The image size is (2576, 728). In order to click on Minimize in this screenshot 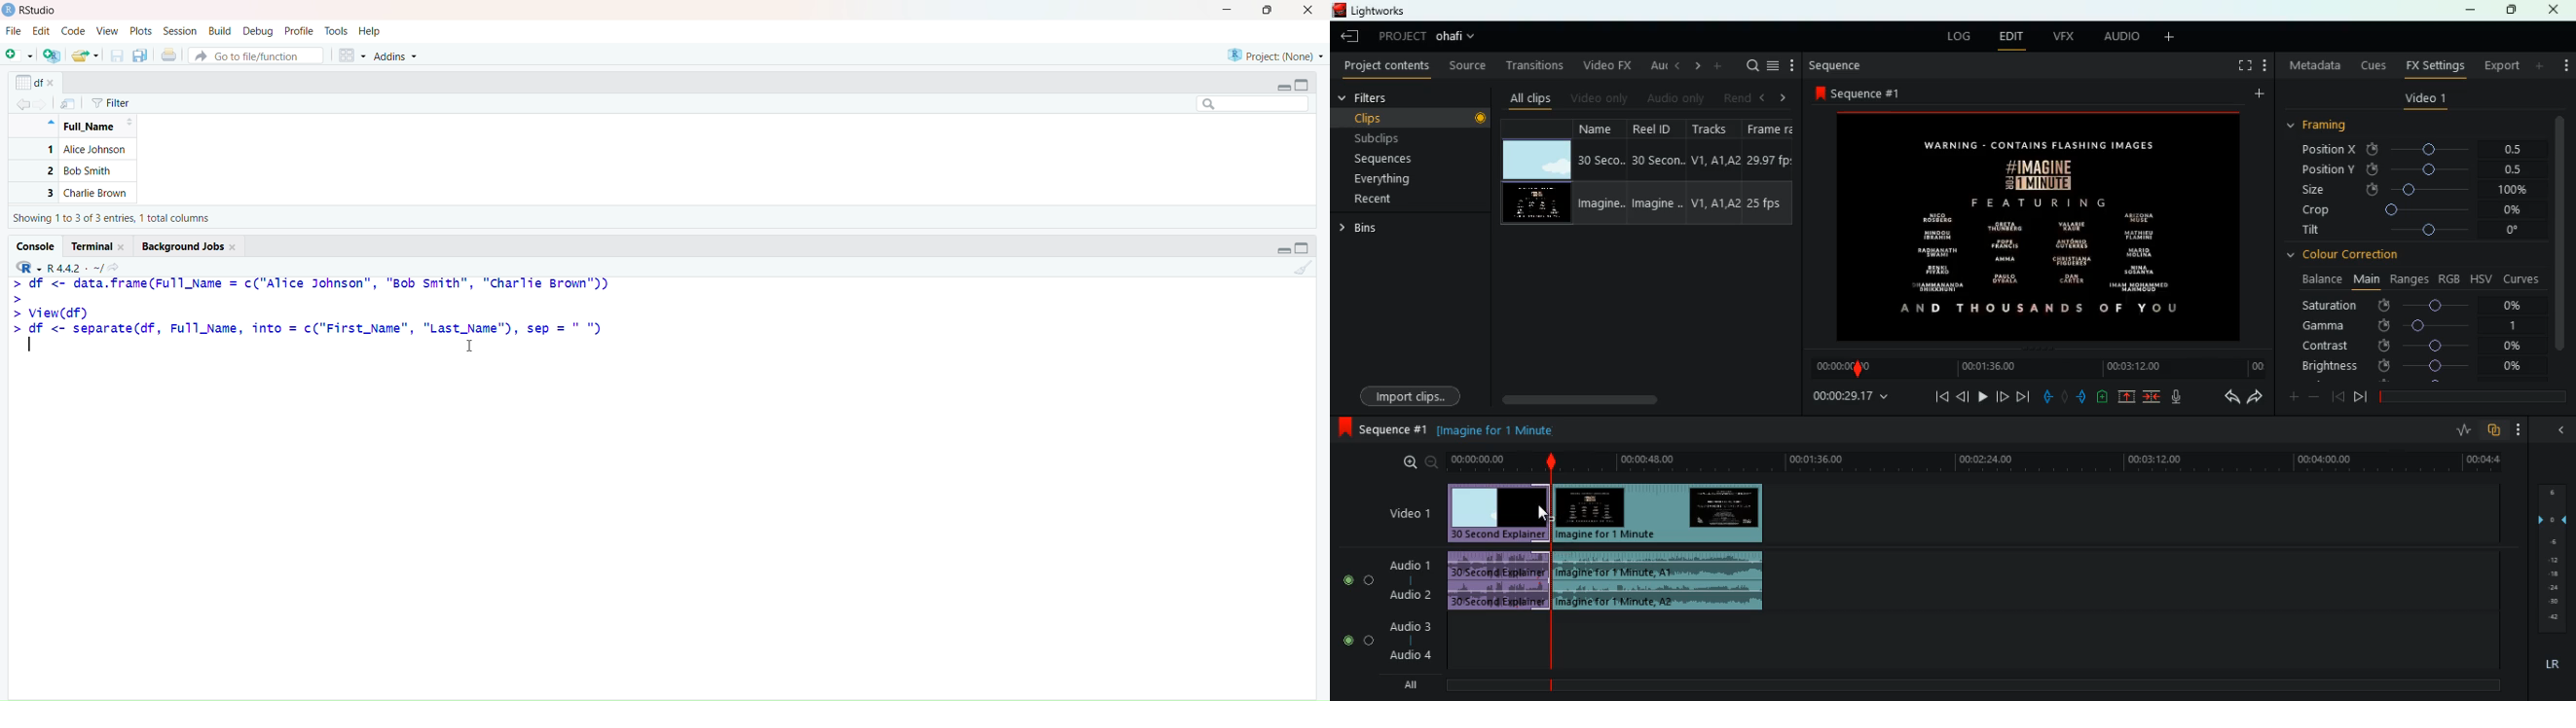, I will do `click(1228, 12)`.